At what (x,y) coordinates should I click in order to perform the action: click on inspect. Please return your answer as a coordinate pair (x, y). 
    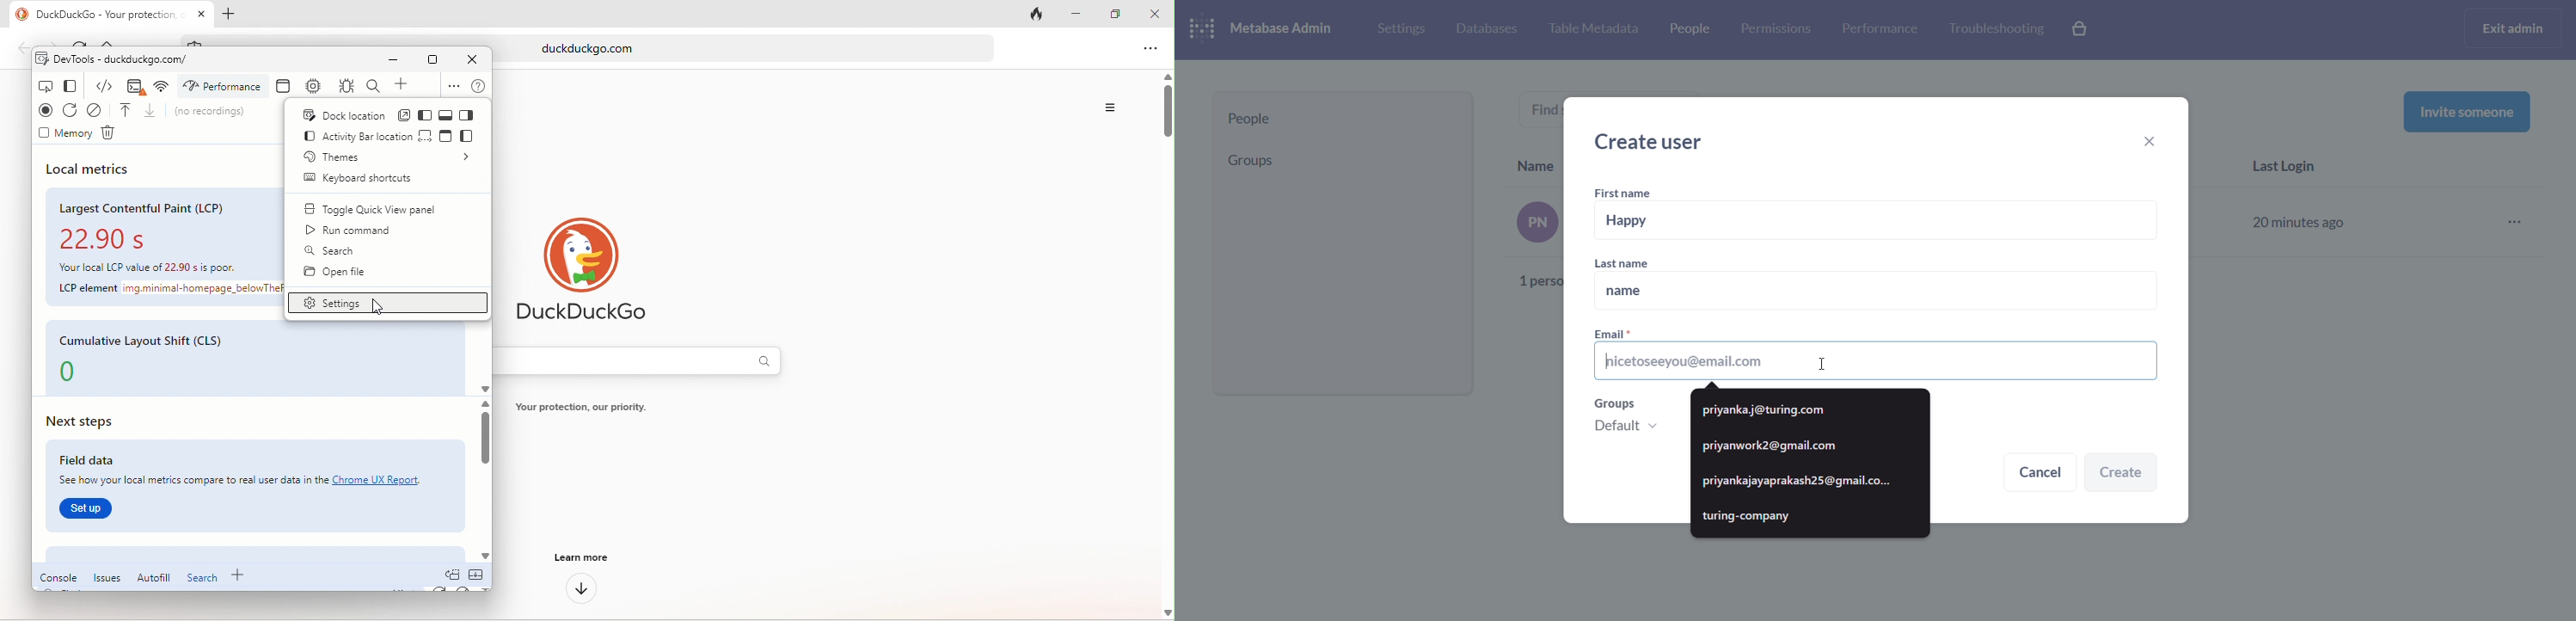
    Looking at the image, I should click on (45, 86).